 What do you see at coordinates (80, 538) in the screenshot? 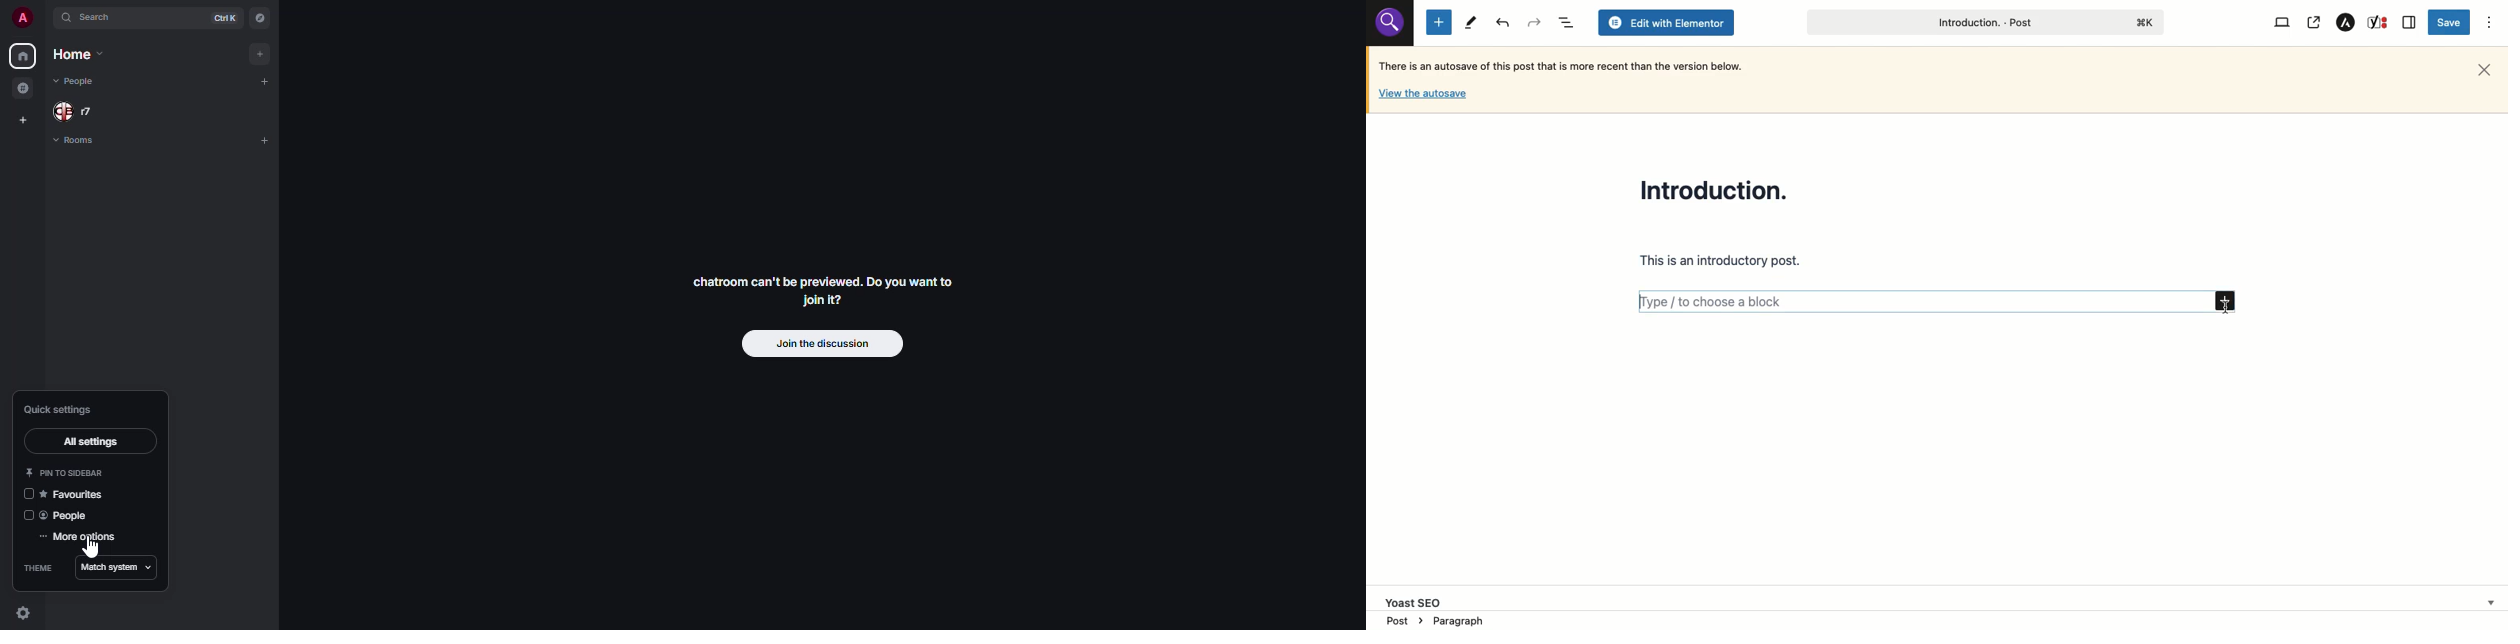
I see `more options` at bounding box center [80, 538].